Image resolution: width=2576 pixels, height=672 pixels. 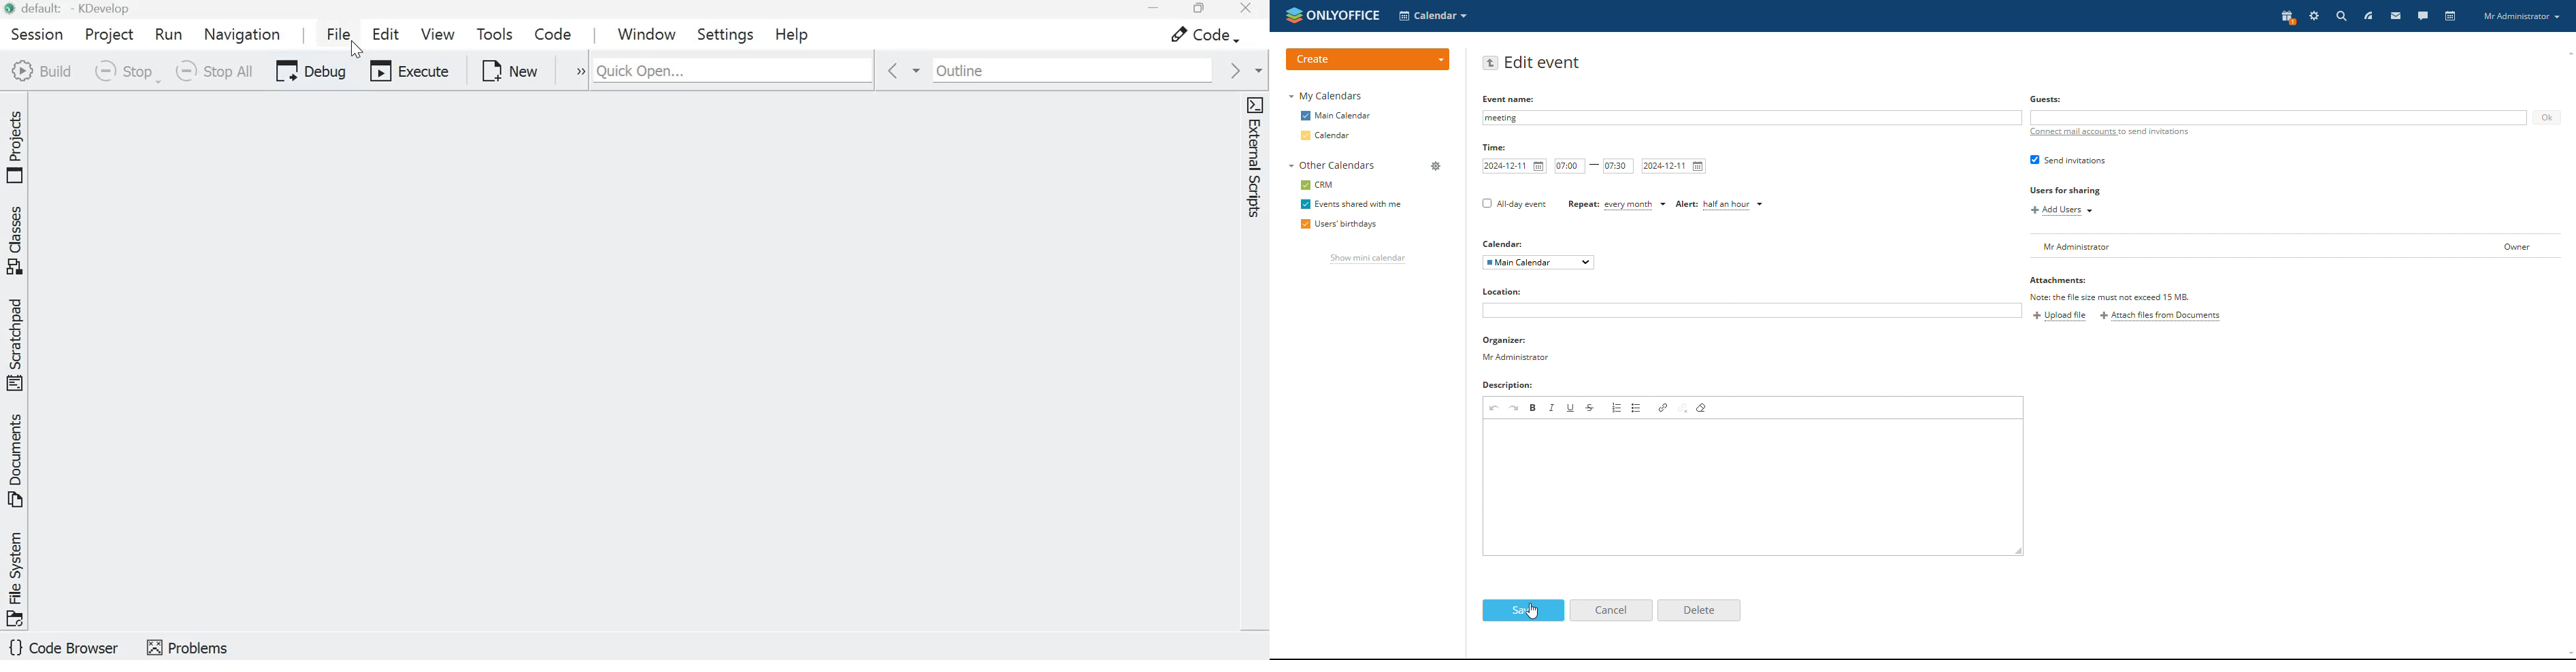 I want to click on create, so click(x=1369, y=58).